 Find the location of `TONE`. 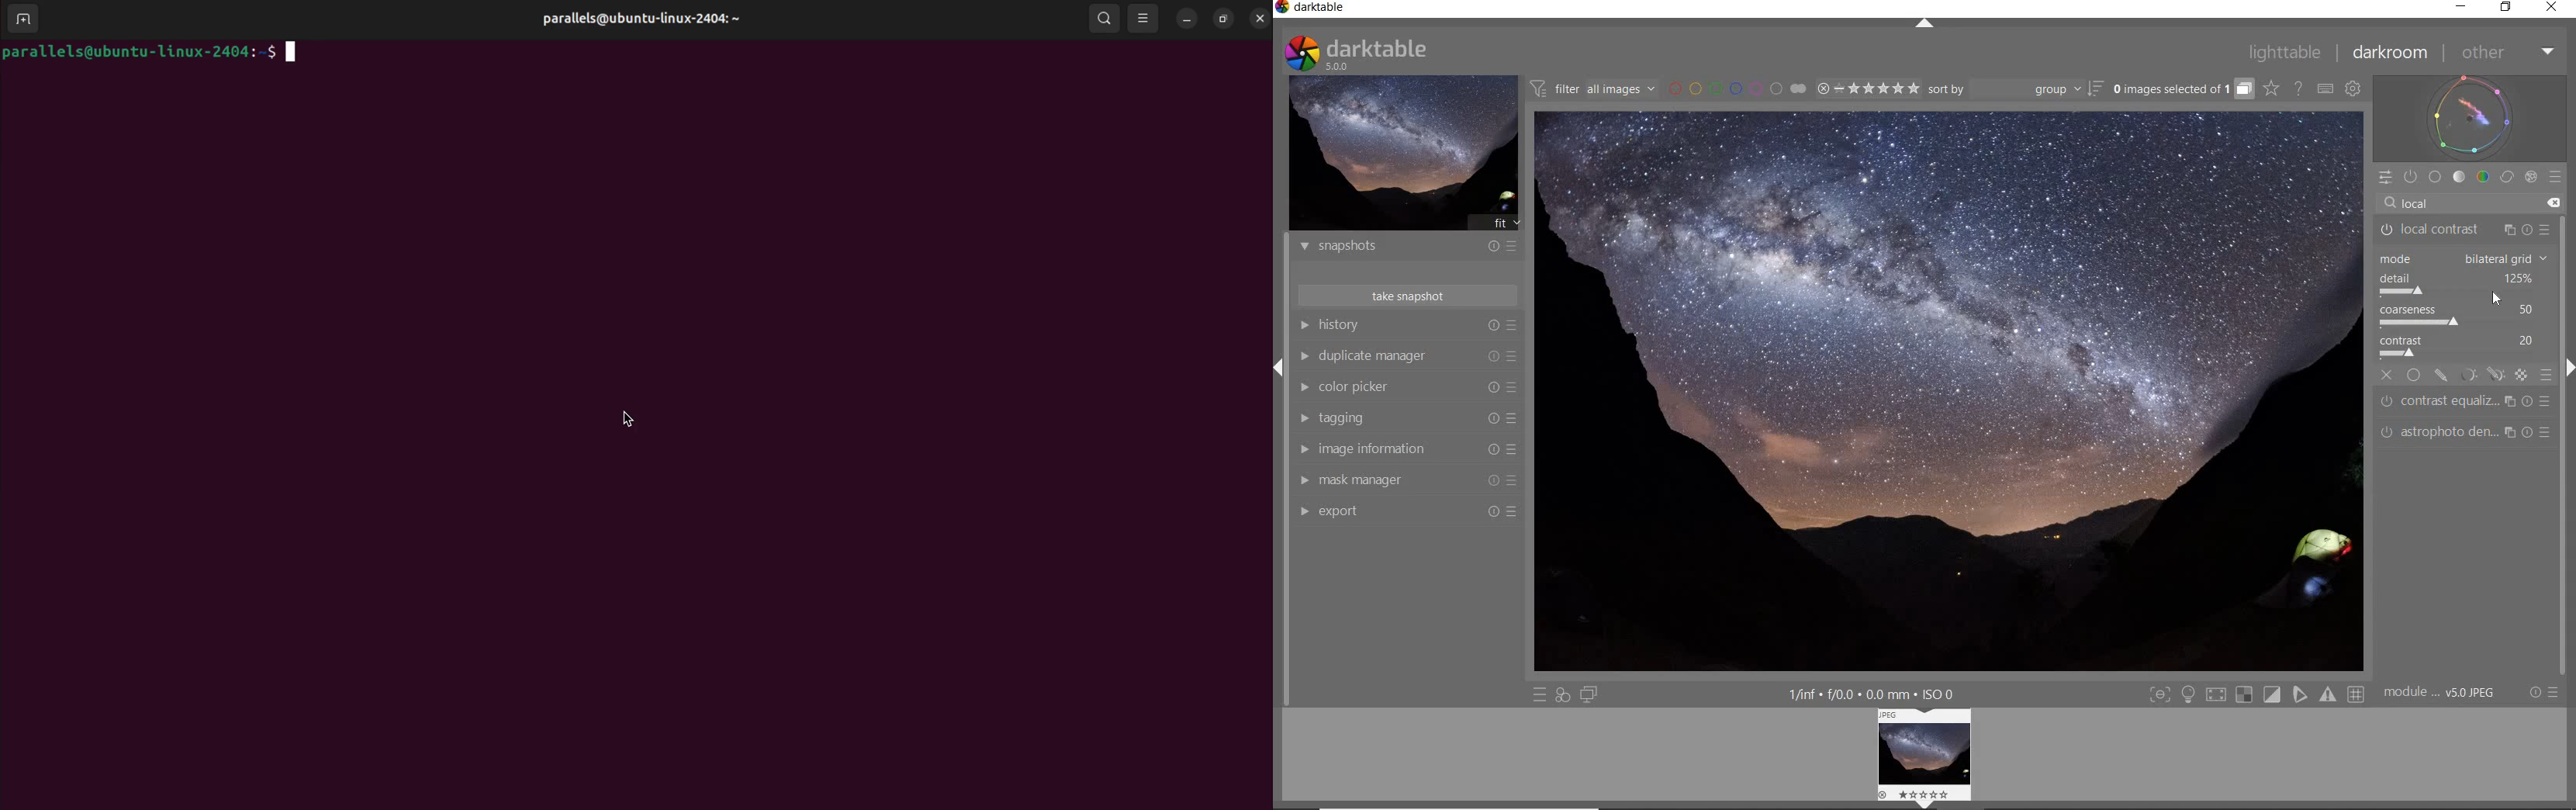

TONE is located at coordinates (2460, 178).